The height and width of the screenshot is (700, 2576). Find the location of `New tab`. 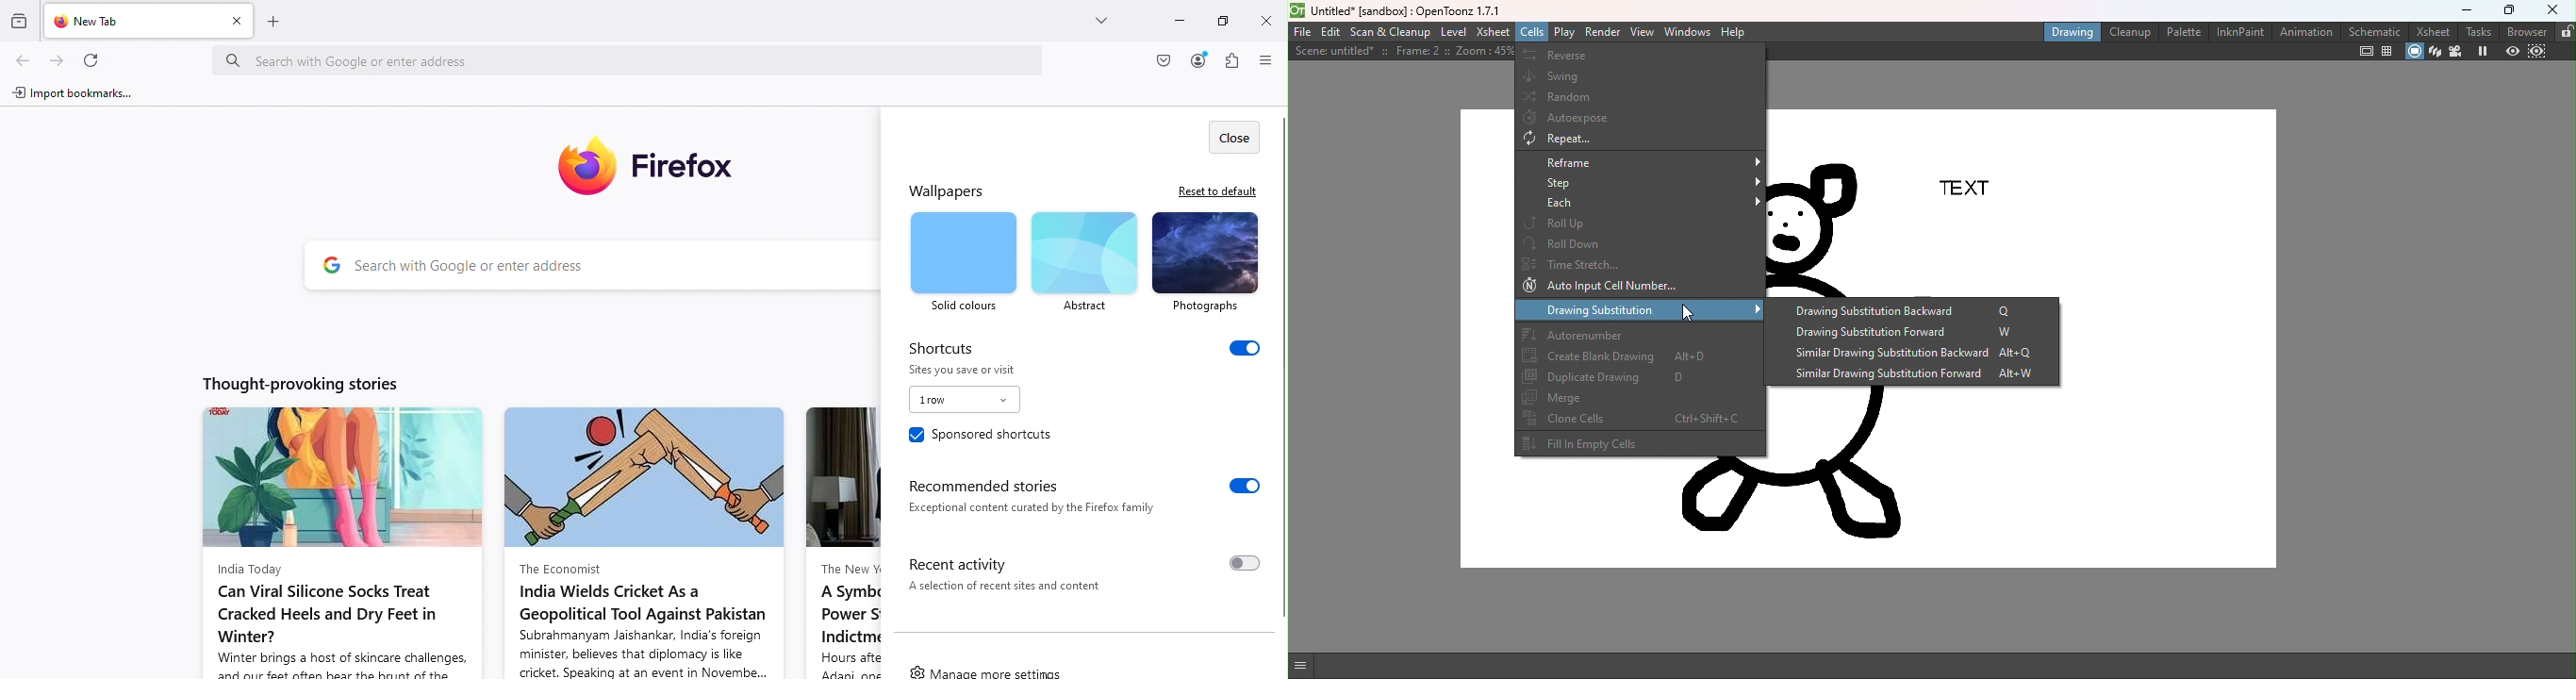

New tab is located at coordinates (128, 20).